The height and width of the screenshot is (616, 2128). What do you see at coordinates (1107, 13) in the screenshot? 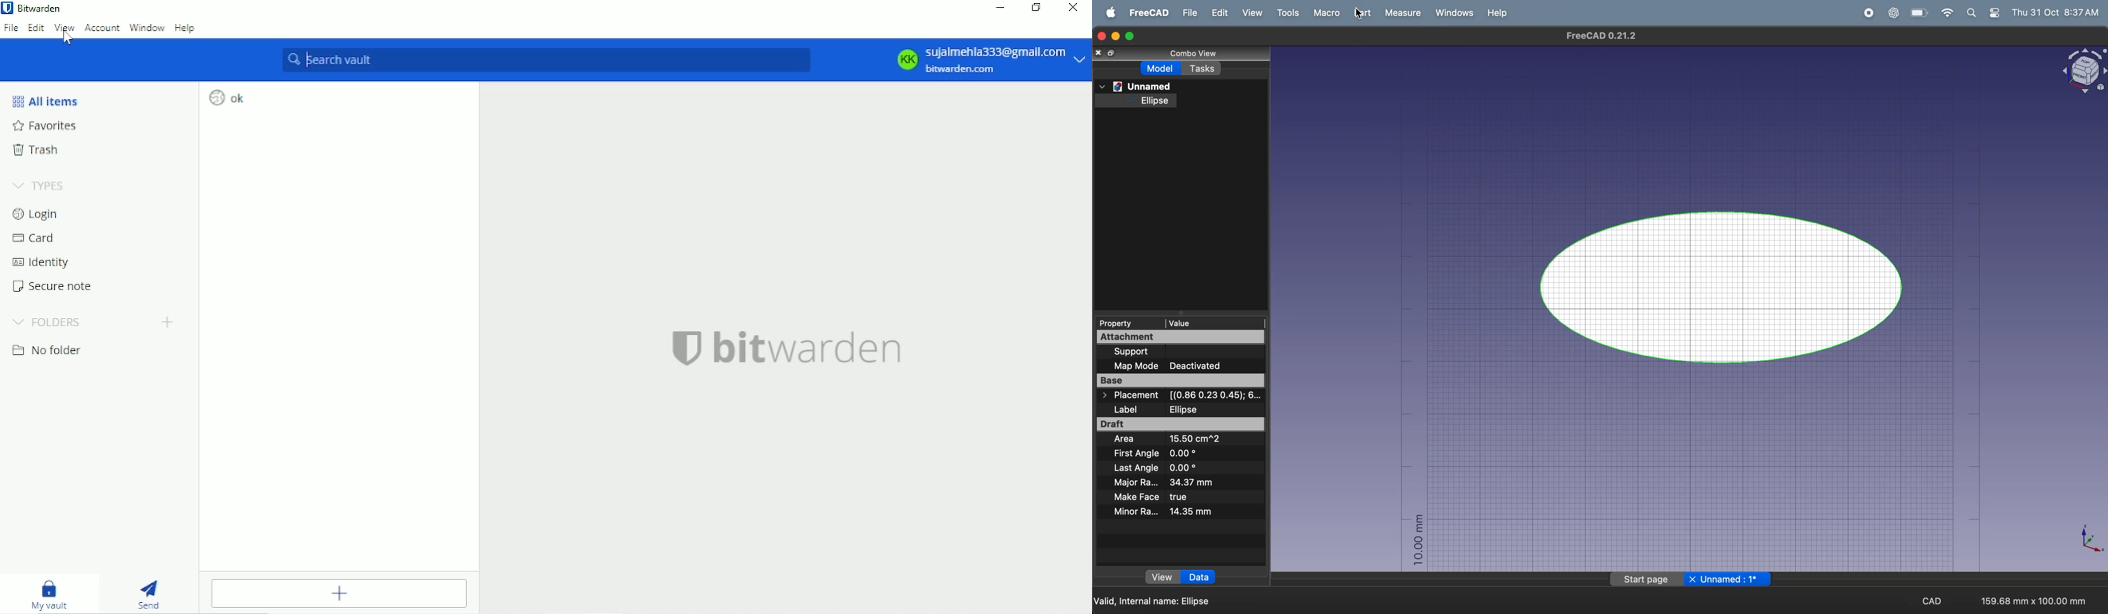
I see `apple menu` at bounding box center [1107, 13].